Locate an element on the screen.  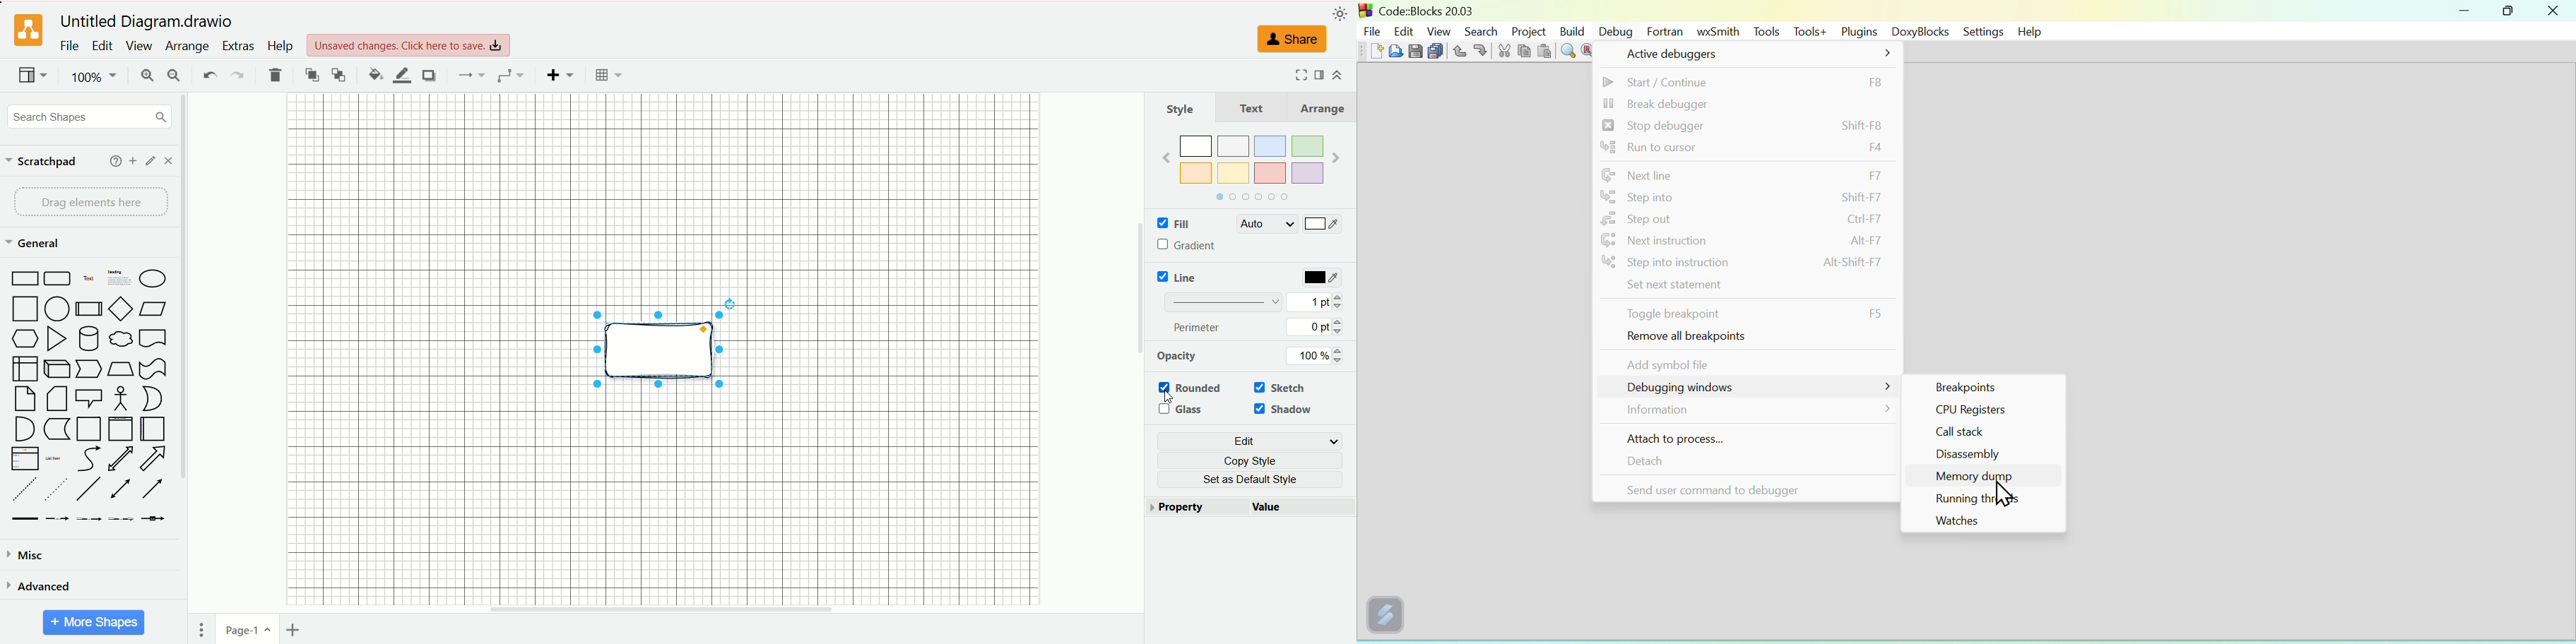
cut  is located at coordinates (1504, 52).